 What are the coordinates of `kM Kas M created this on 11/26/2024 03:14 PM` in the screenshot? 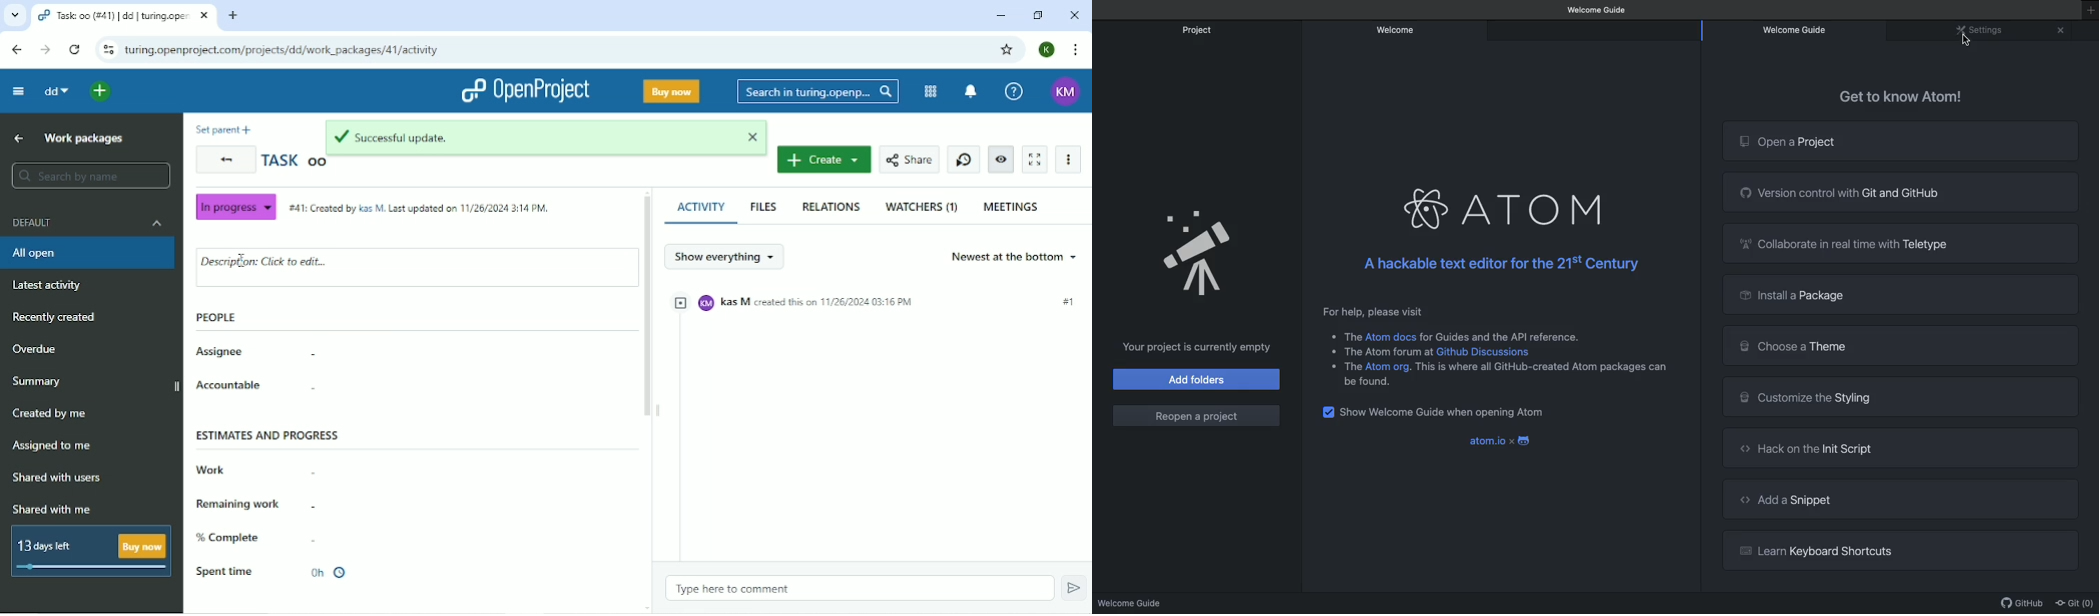 It's located at (878, 302).